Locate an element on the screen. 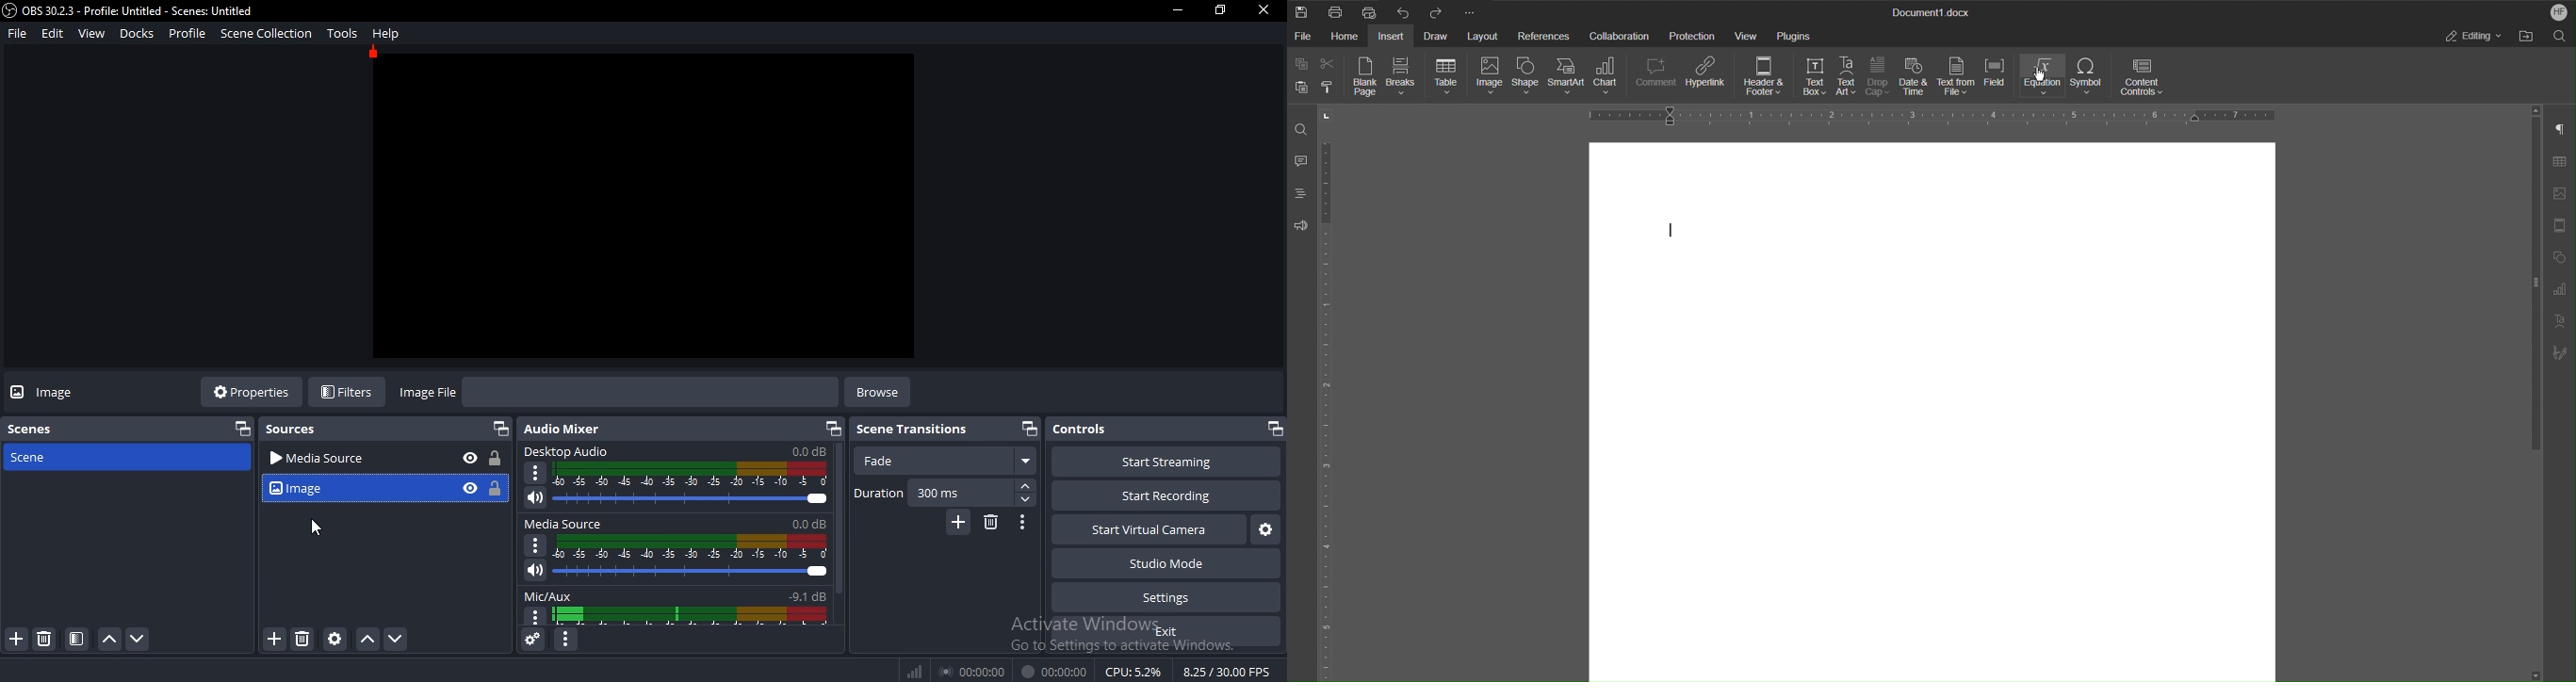 This screenshot has height=700, width=2576. Image is located at coordinates (1486, 77).